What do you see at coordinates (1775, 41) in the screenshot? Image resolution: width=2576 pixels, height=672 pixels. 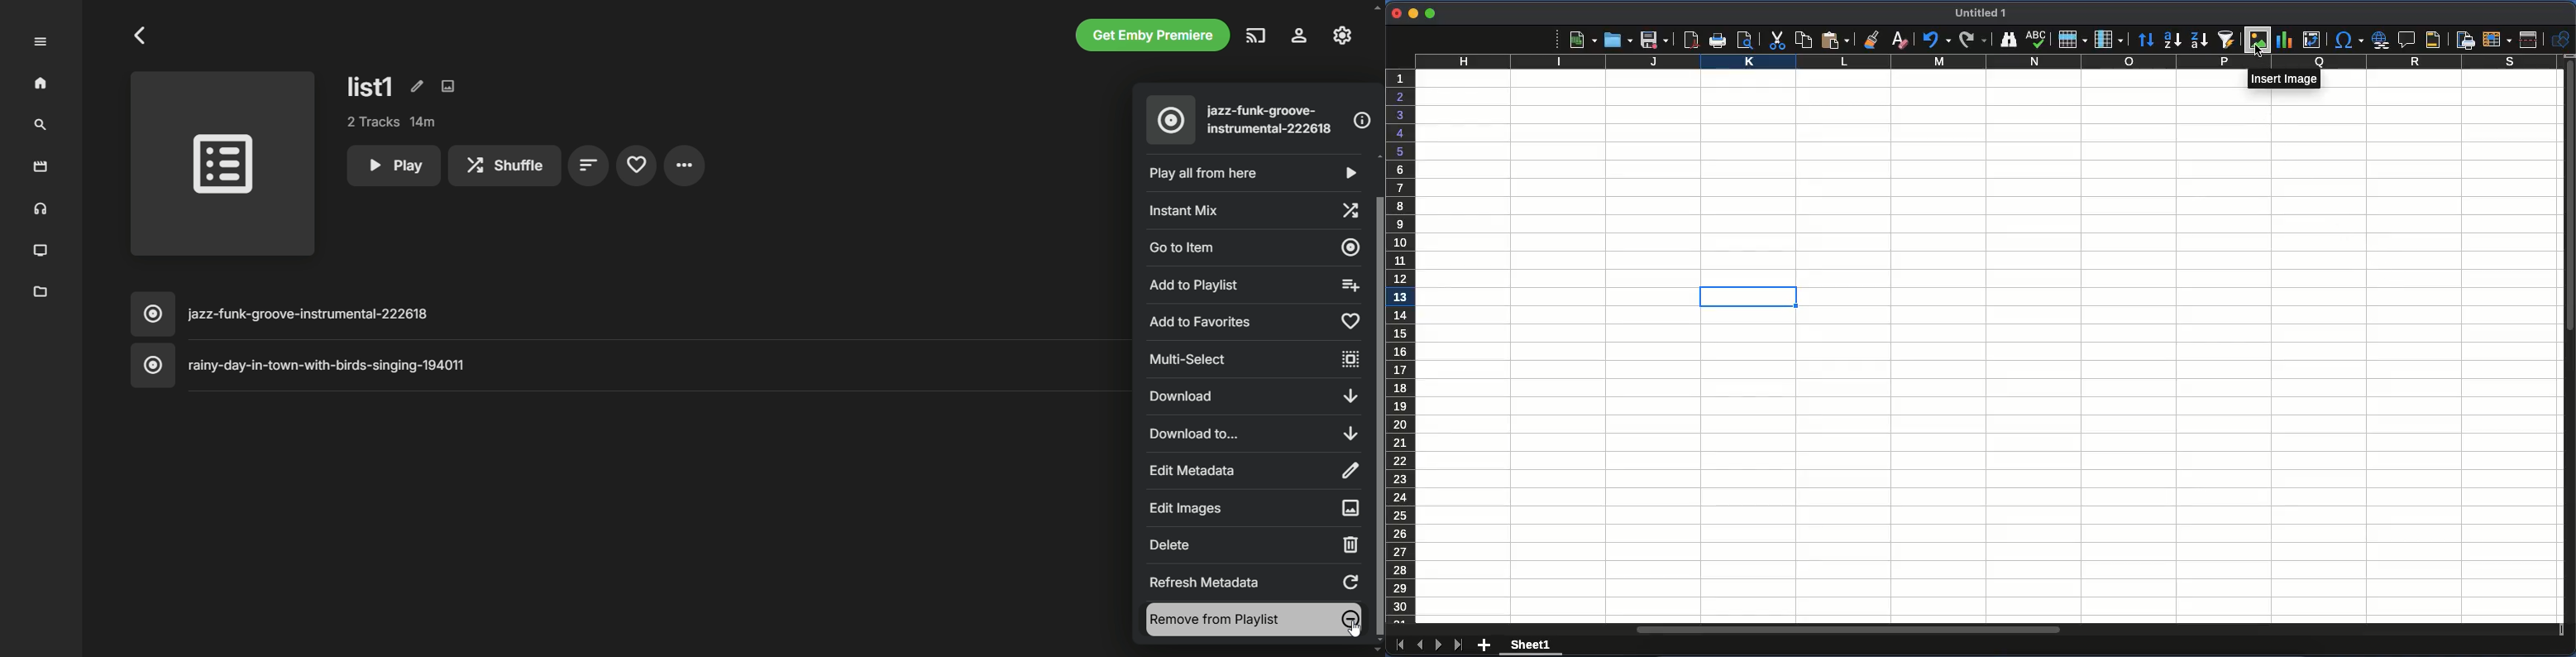 I see `cut` at bounding box center [1775, 41].